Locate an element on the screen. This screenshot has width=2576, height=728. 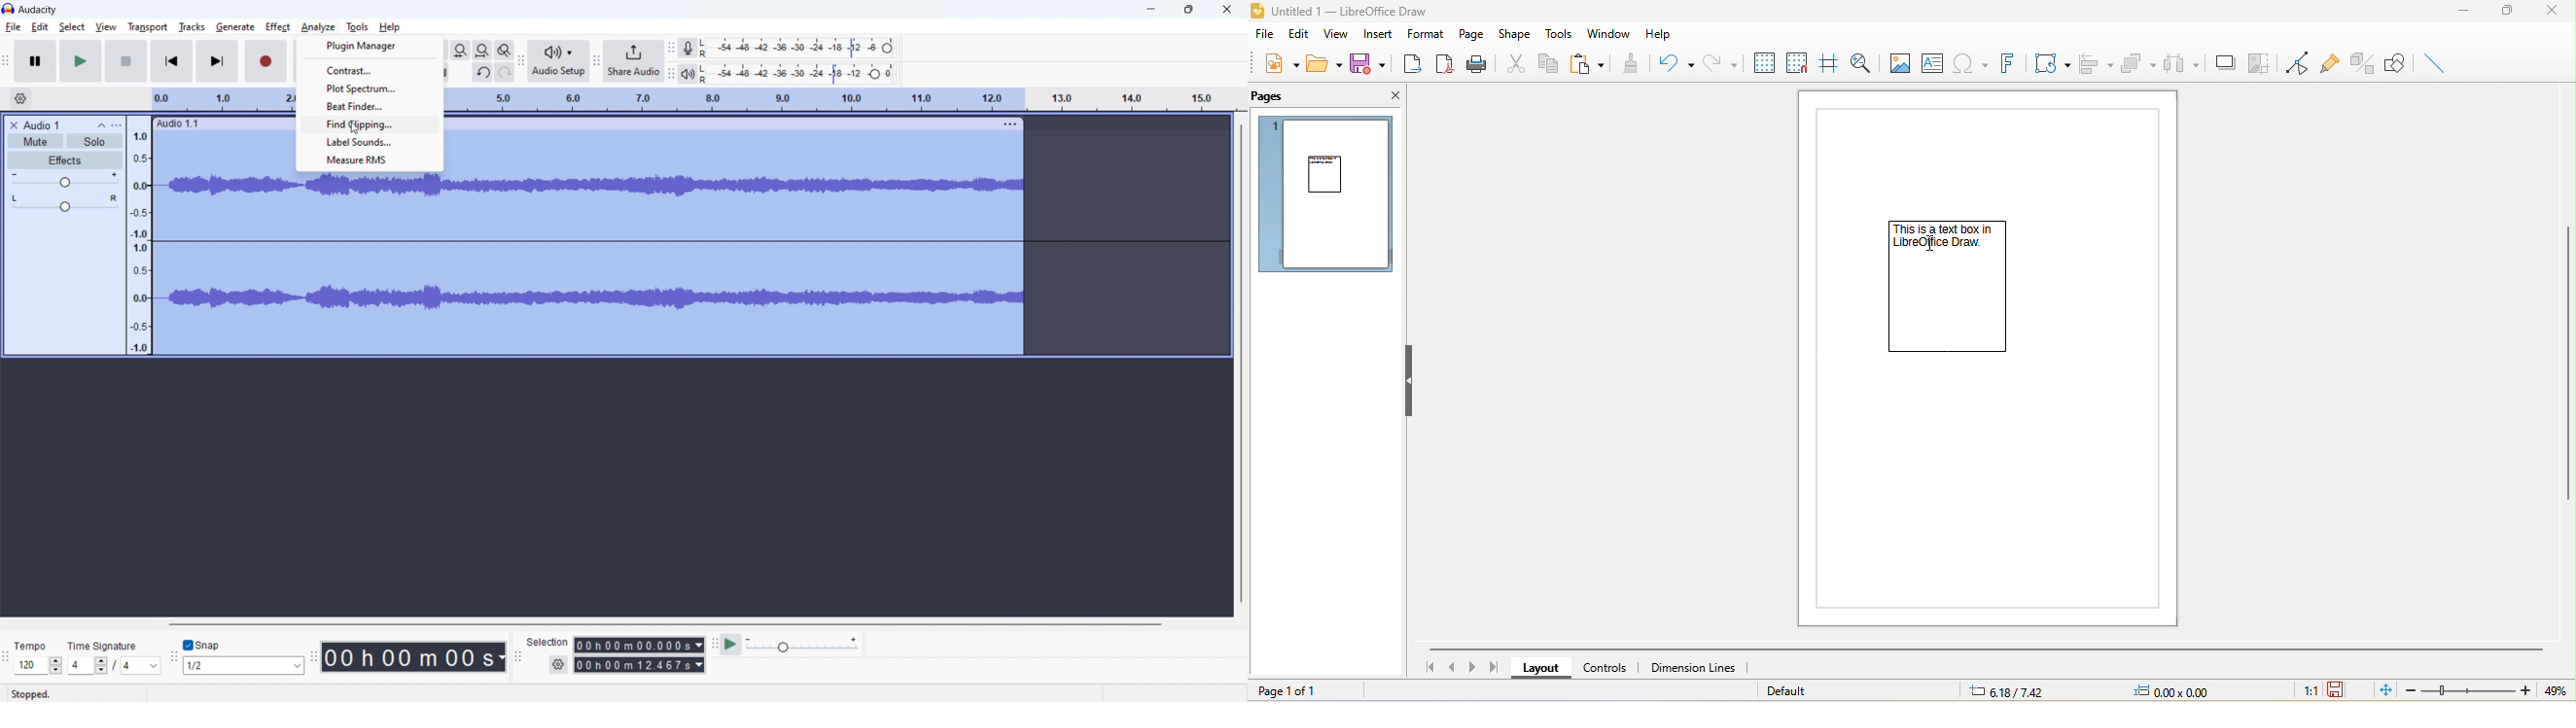
Selection is located at coordinates (552, 641).